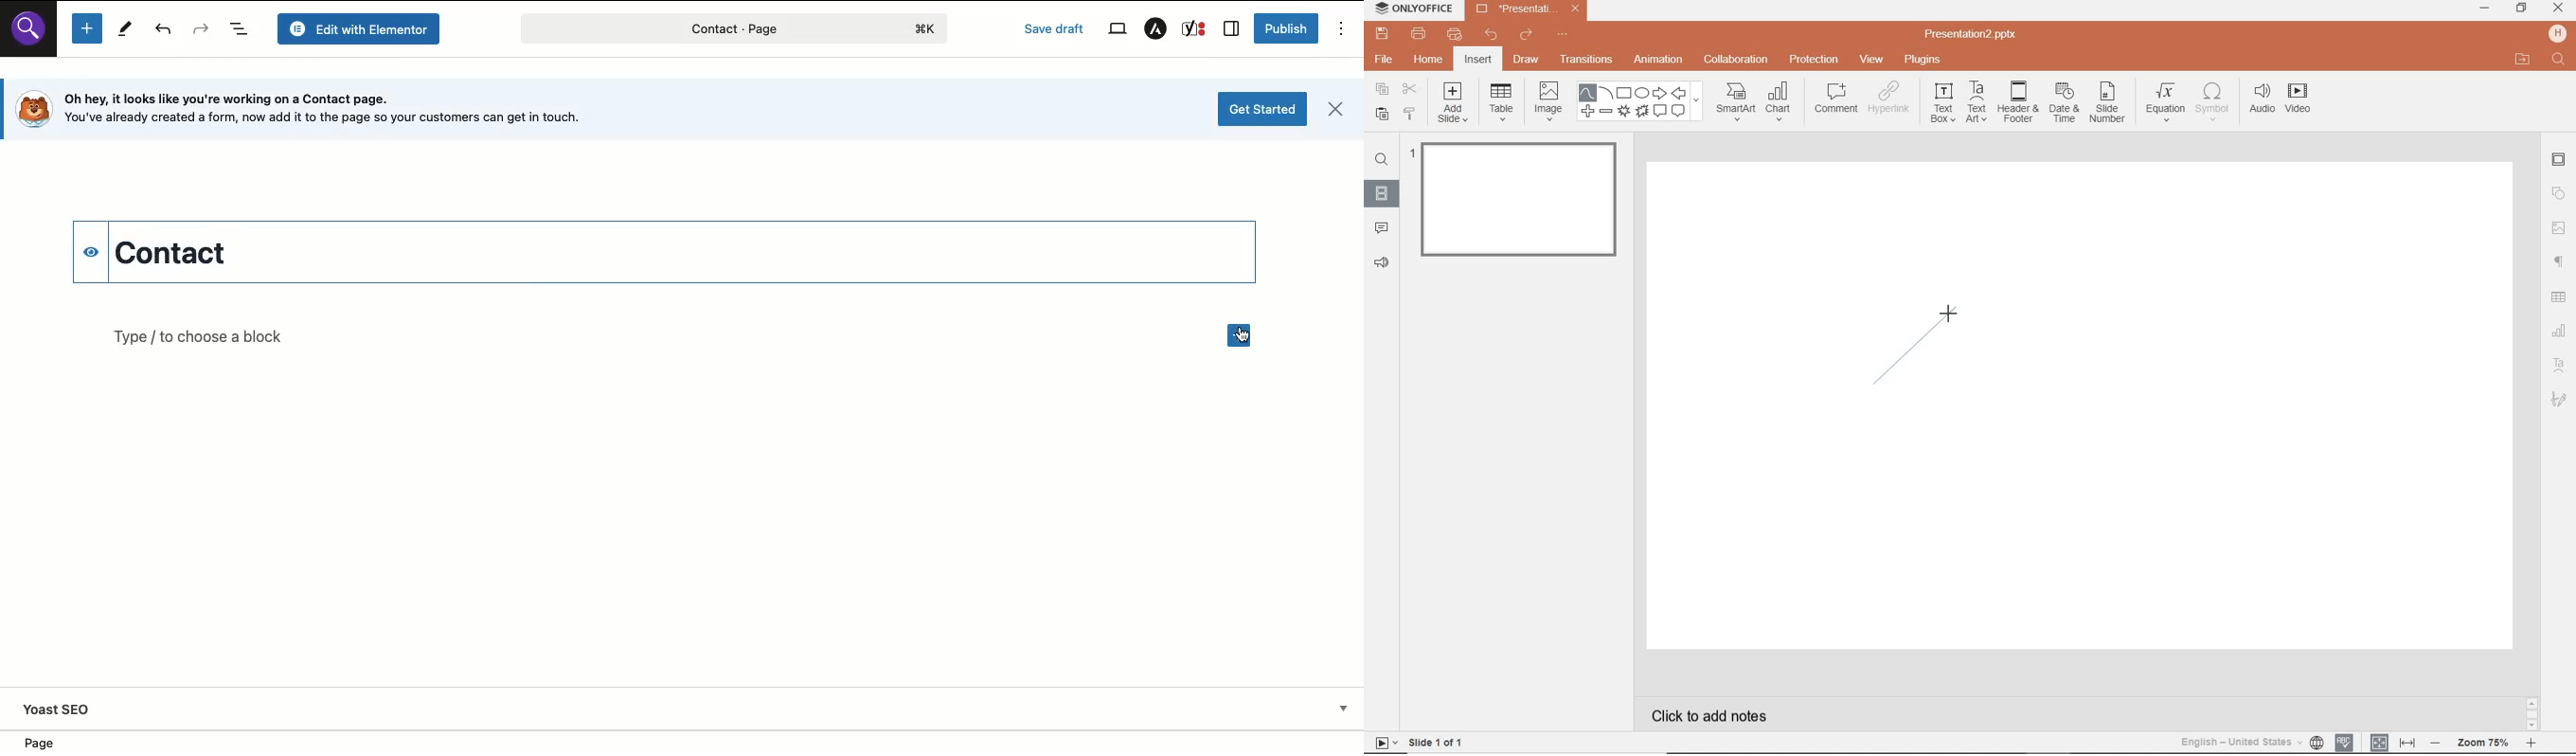 Image resolution: width=2576 pixels, height=756 pixels. Describe the element at coordinates (2561, 365) in the screenshot. I see `TEXT ART SETTINGS` at that location.